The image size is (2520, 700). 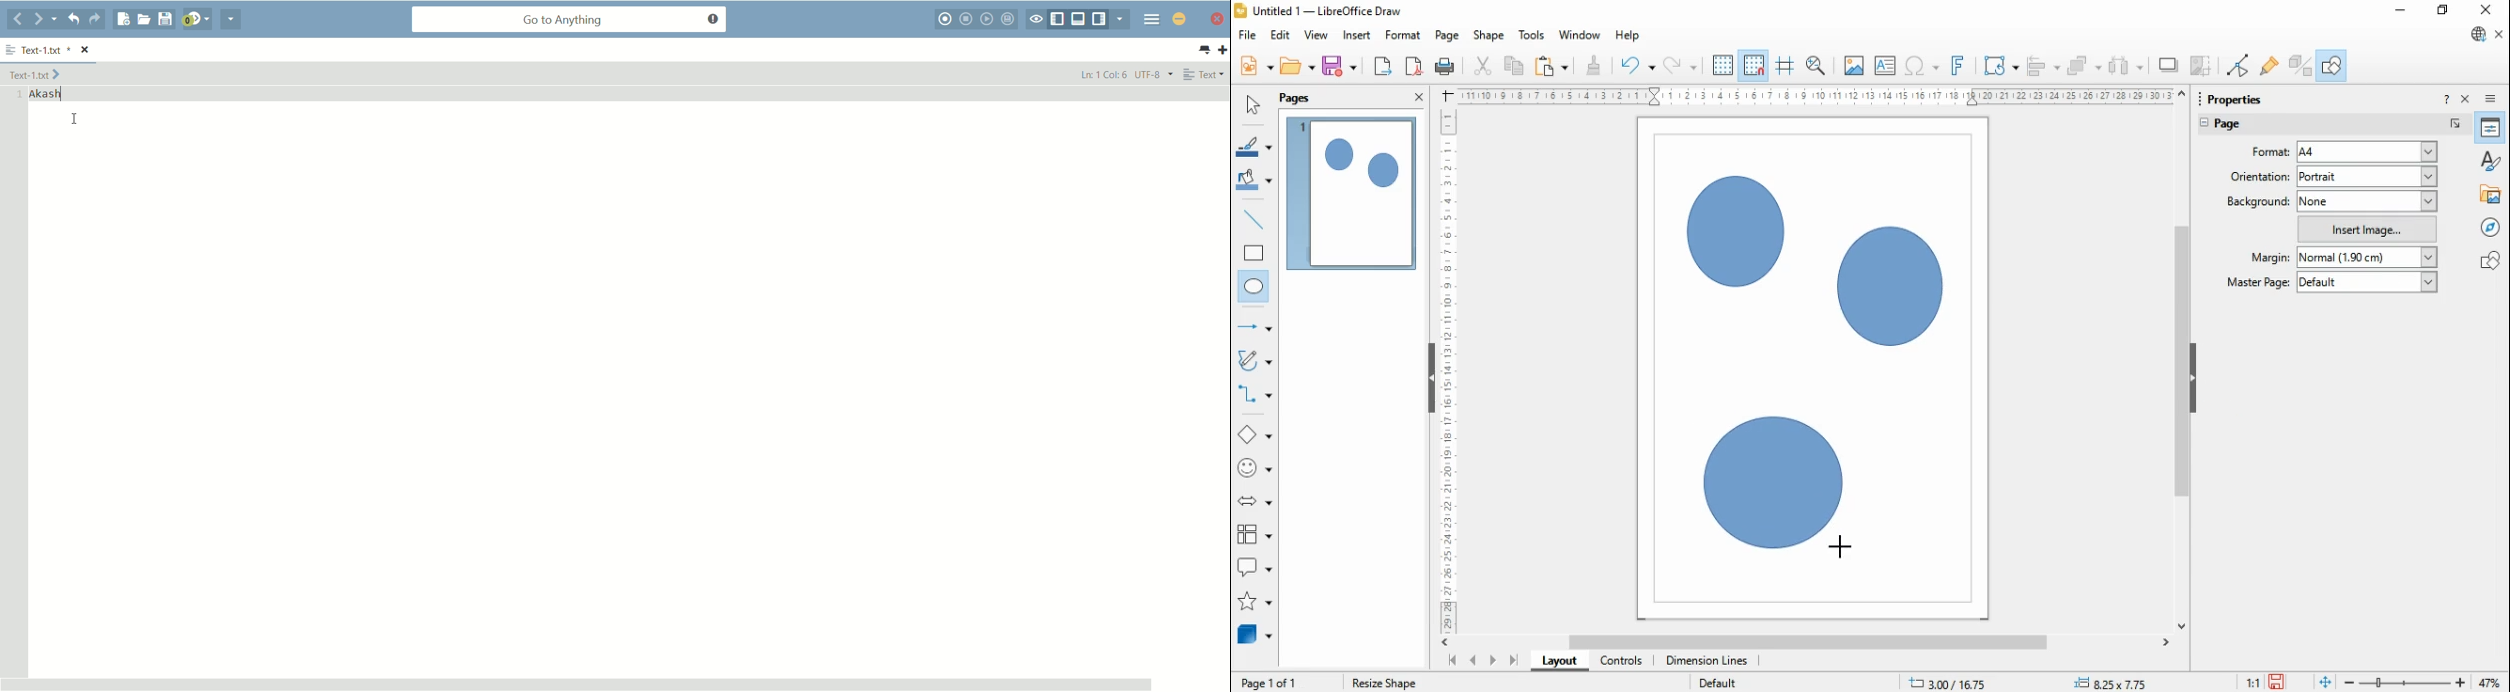 I want to click on go to anything search bar, so click(x=570, y=21).